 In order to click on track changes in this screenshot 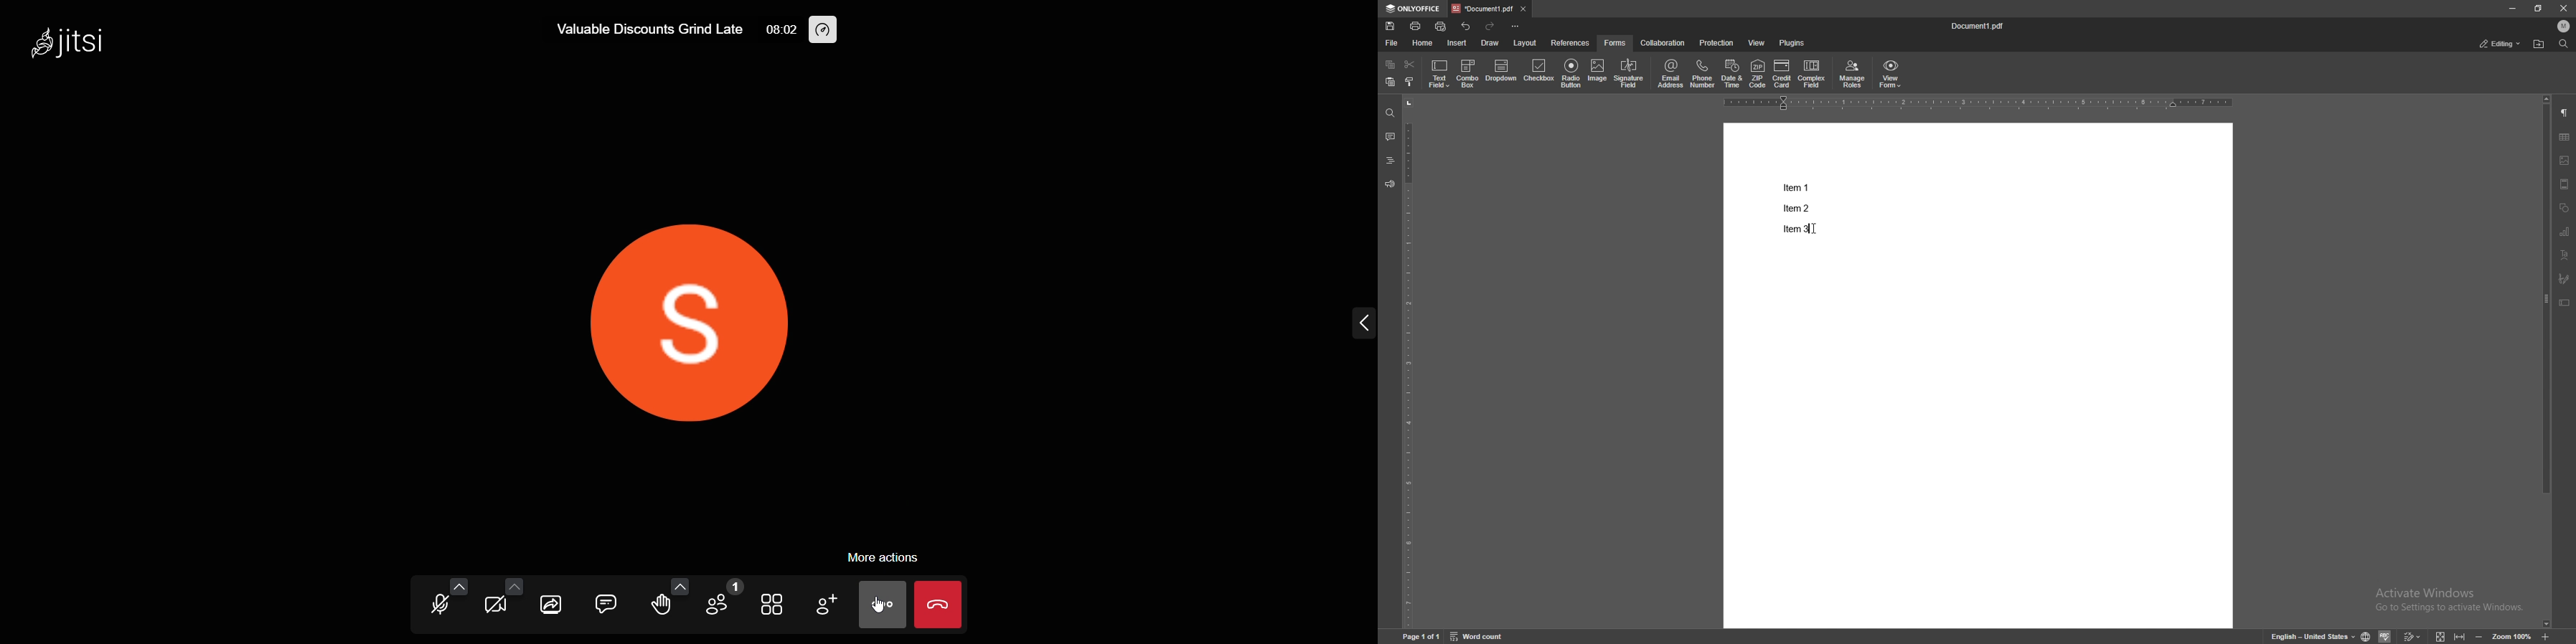, I will do `click(2412, 635)`.